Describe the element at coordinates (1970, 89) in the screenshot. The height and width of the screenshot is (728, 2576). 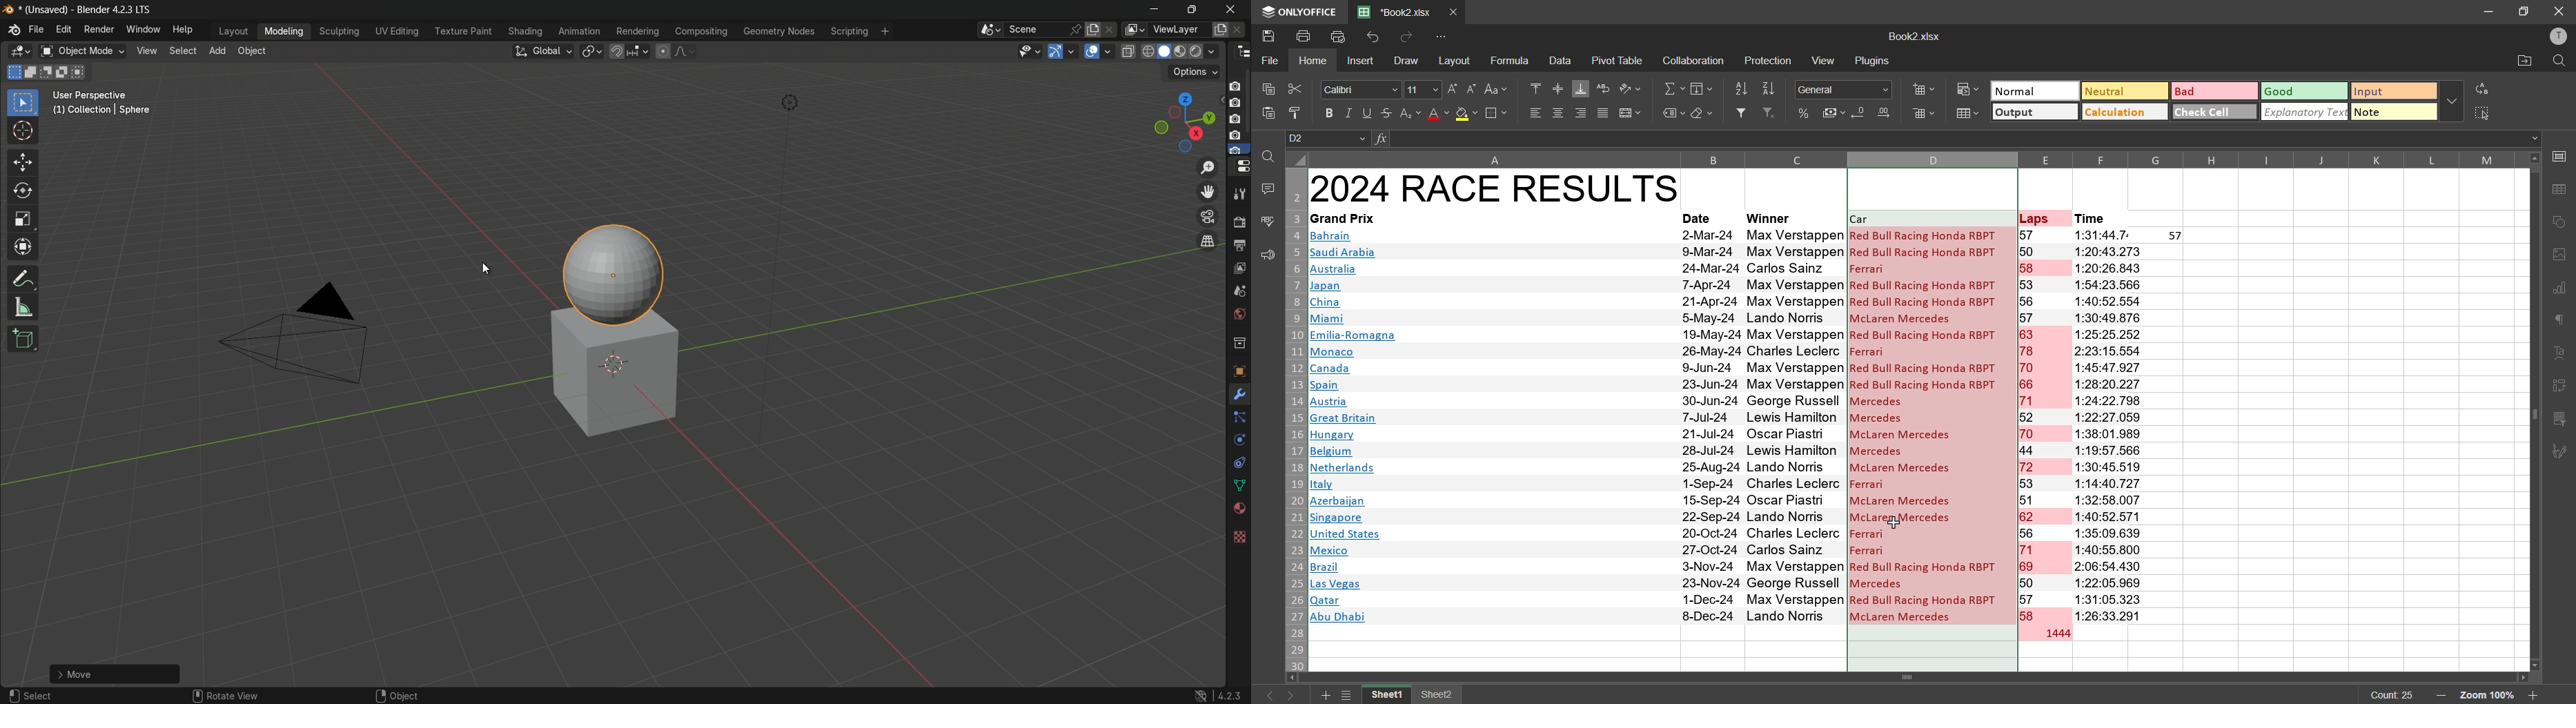
I see `conditional formatting` at that location.